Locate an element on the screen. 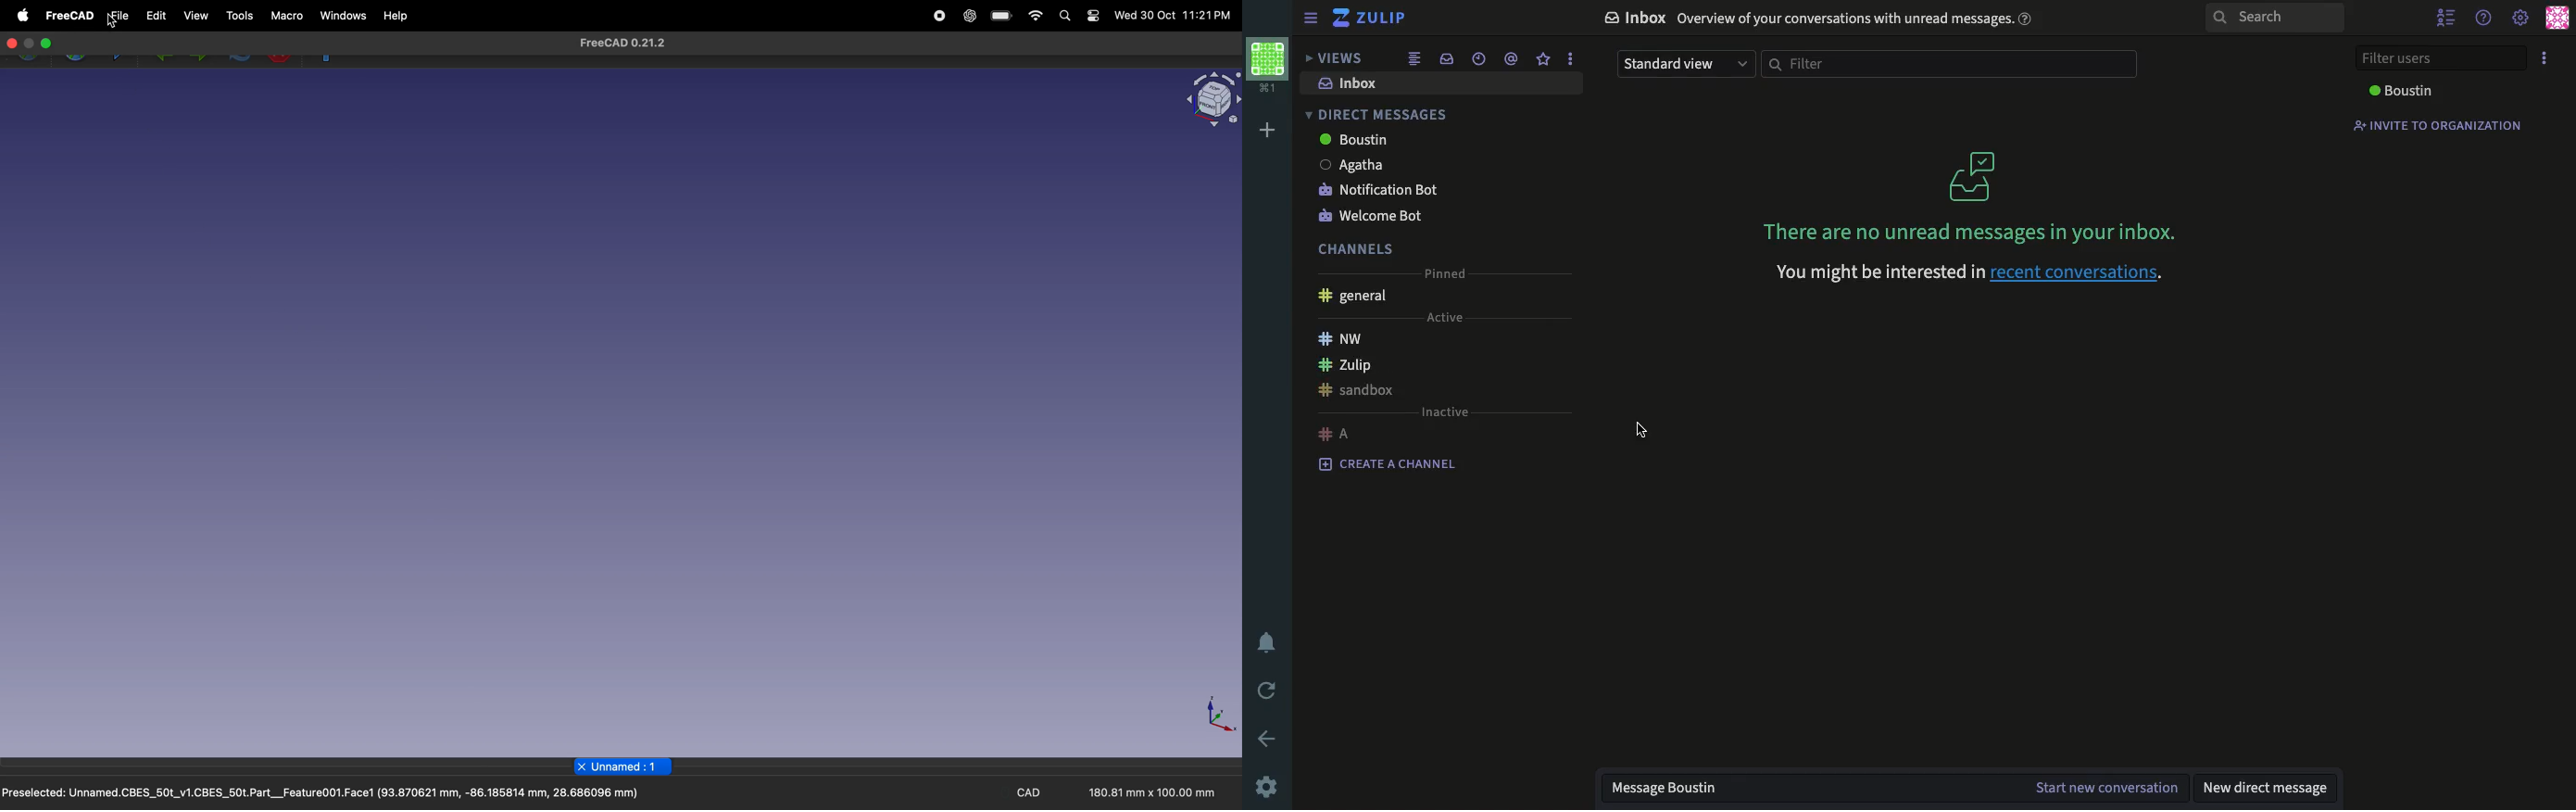  combined feed is located at coordinates (1416, 59).